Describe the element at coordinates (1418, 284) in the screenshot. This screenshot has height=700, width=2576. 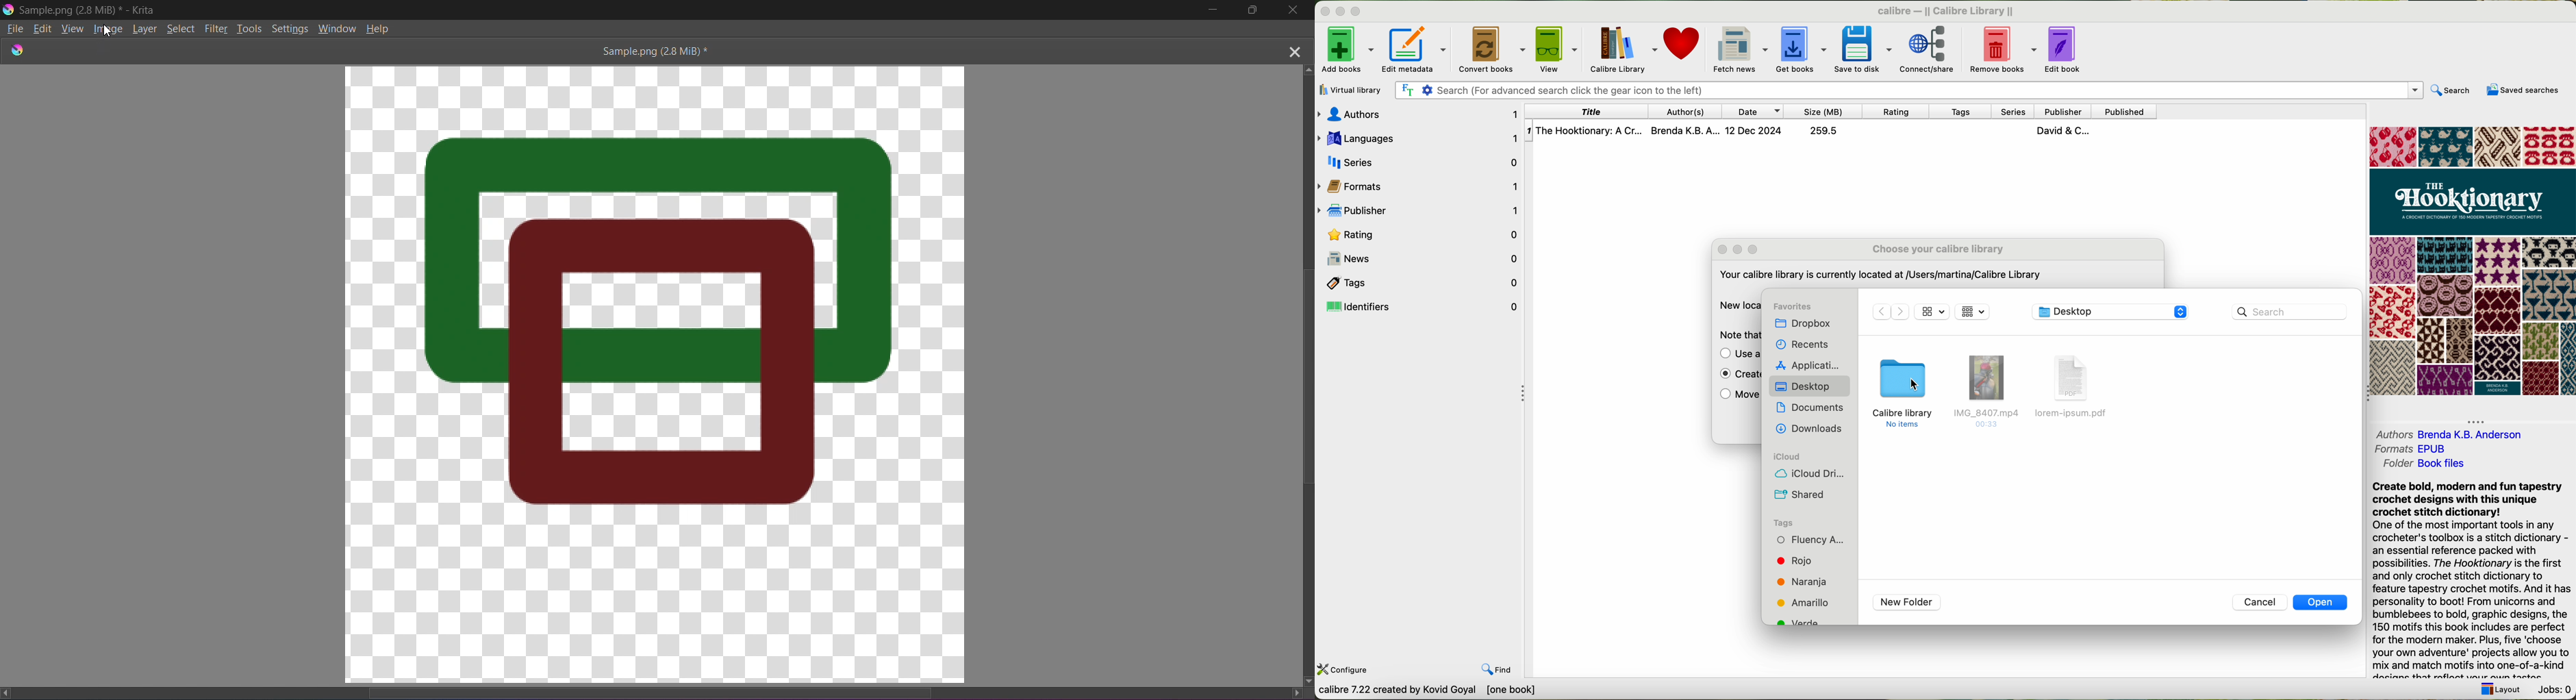
I see `tags` at that location.